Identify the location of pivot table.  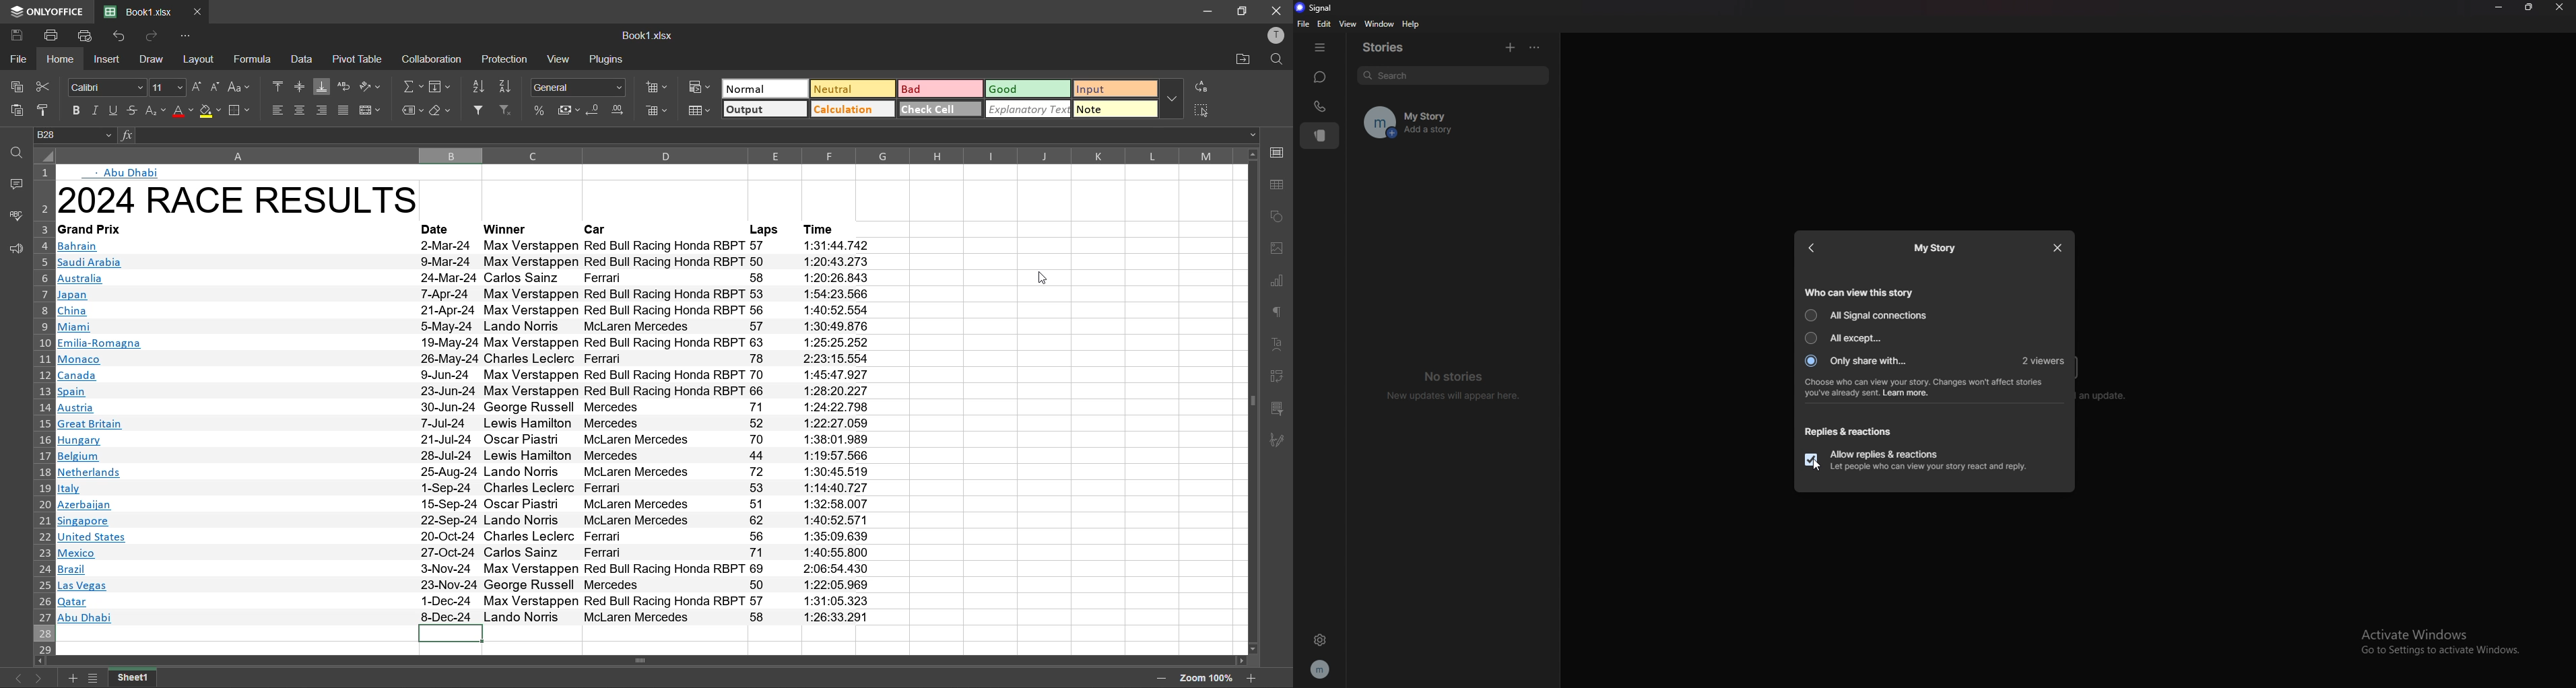
(362, 59).